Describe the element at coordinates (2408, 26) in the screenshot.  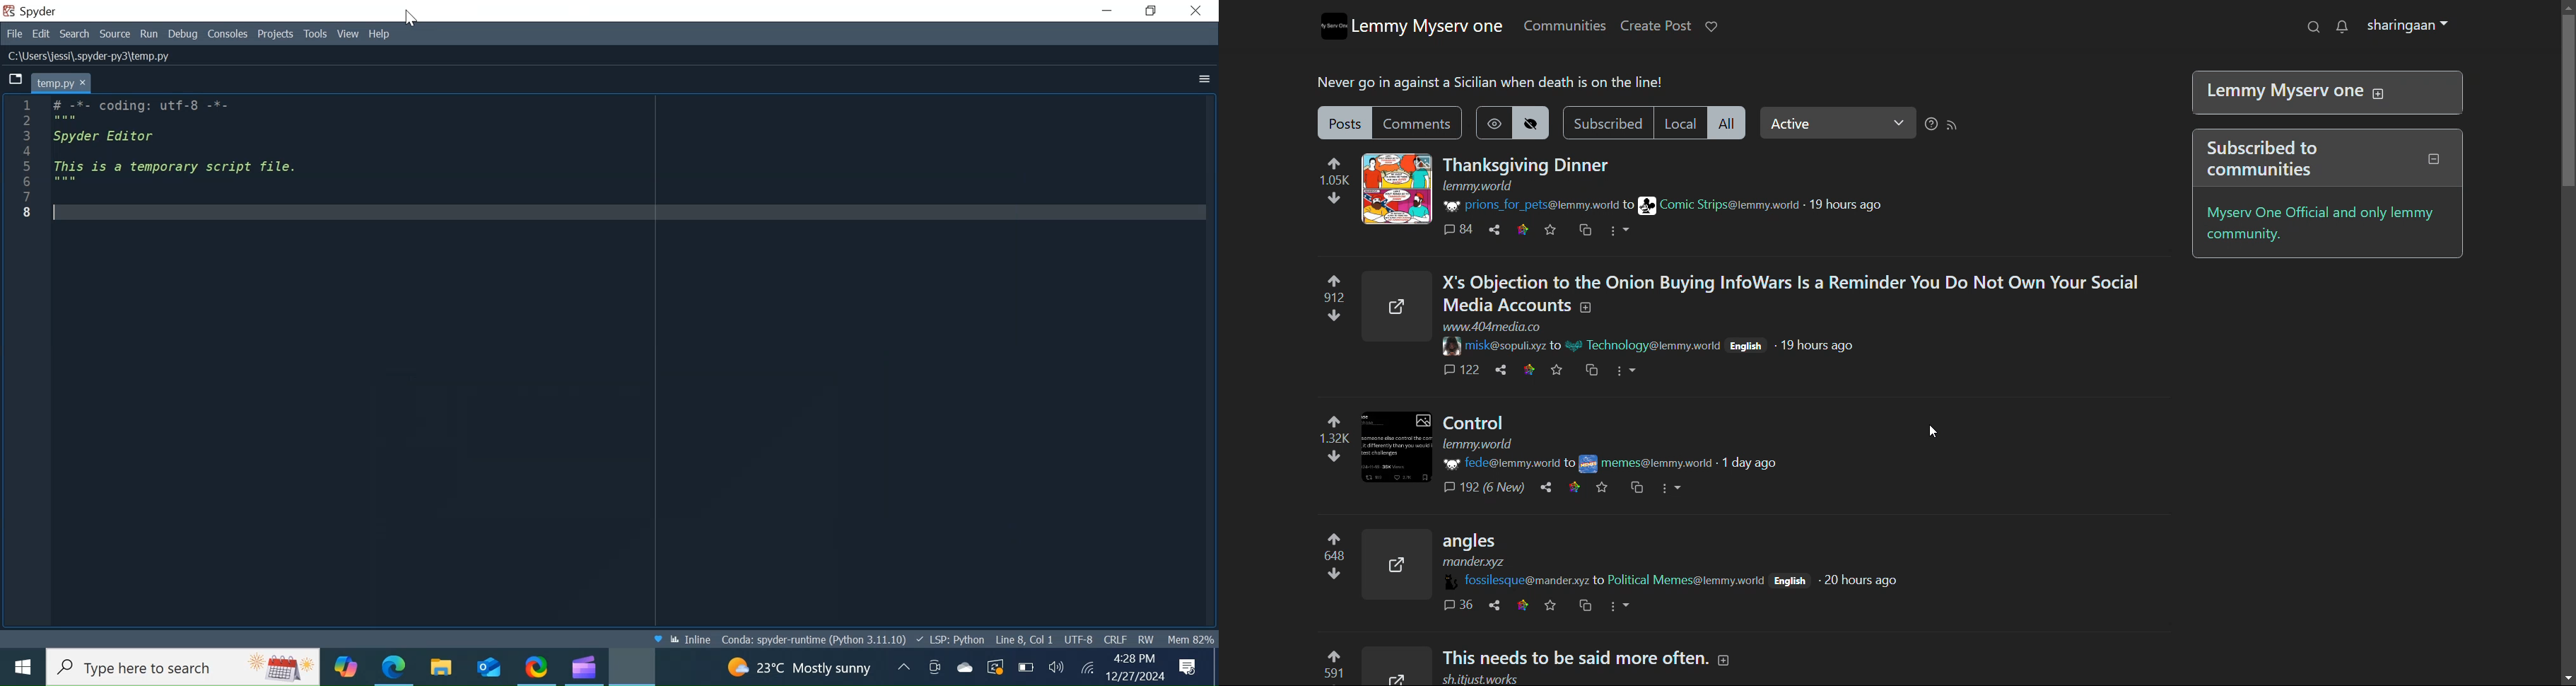
I see `sharingaan(profile)` at that location.